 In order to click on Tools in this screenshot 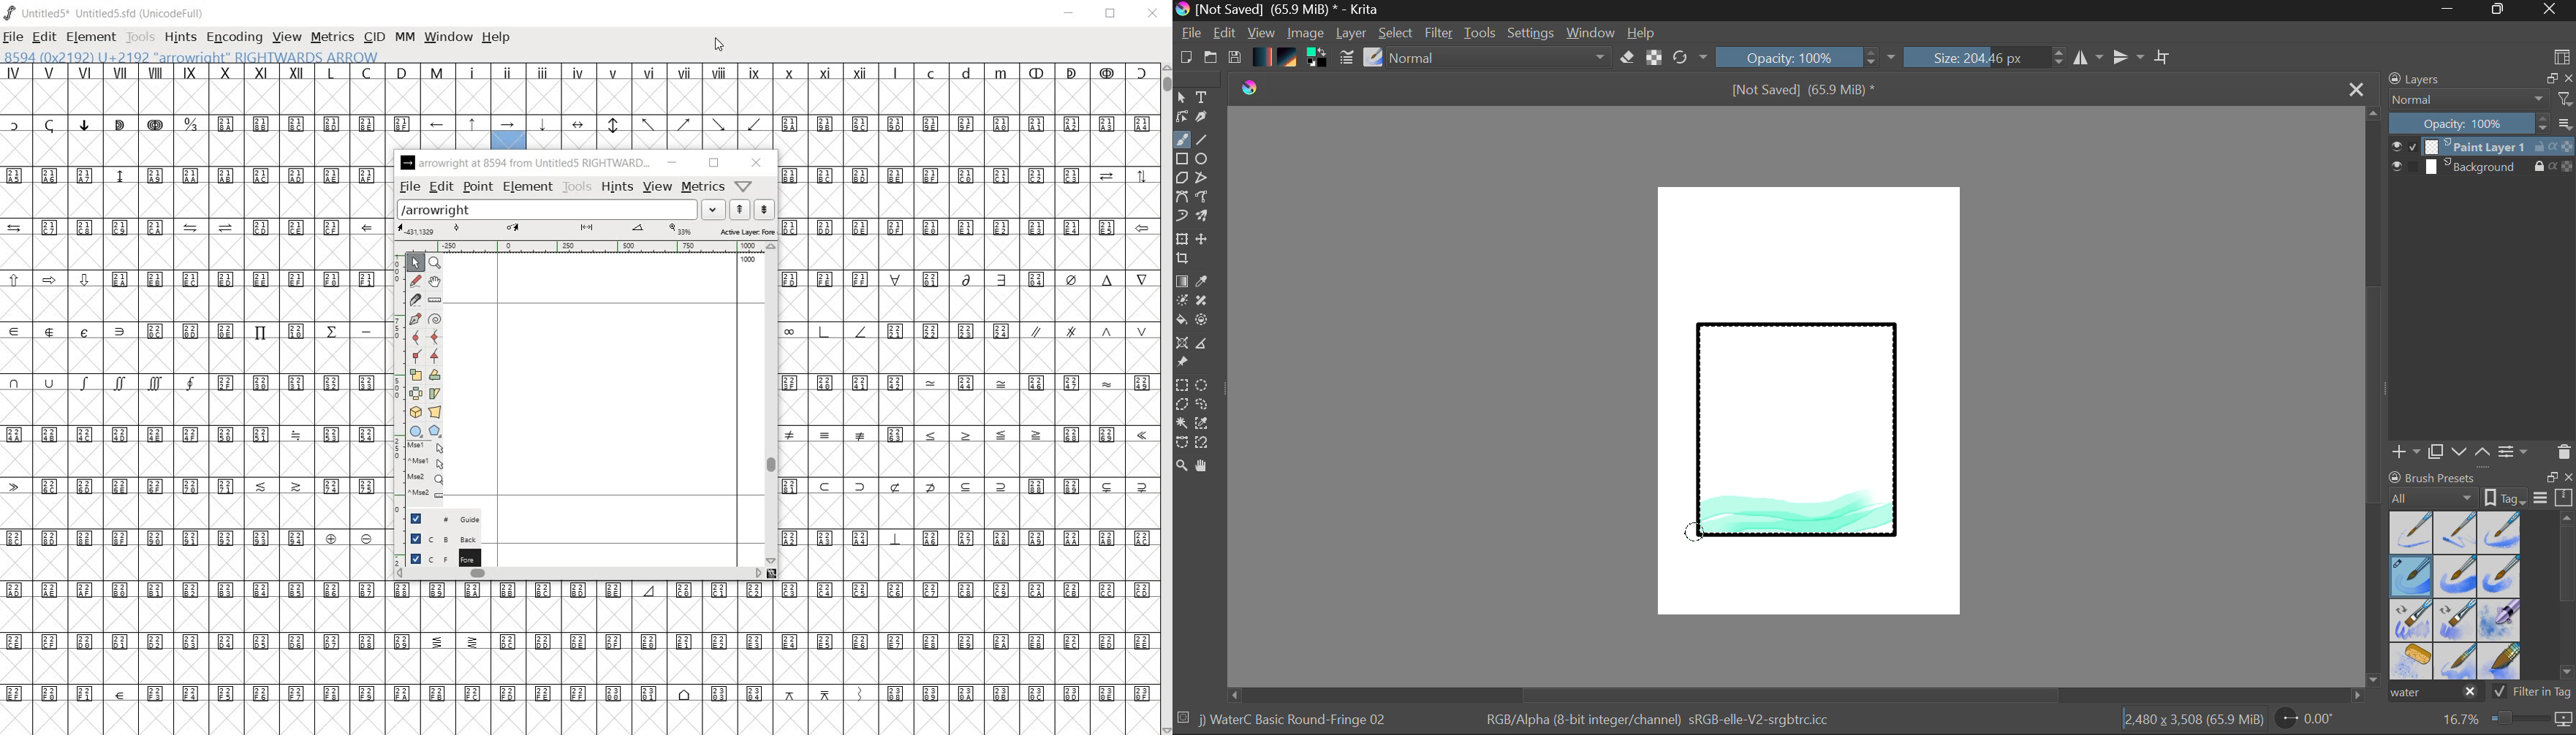, I will do `click(1481, 34)`.